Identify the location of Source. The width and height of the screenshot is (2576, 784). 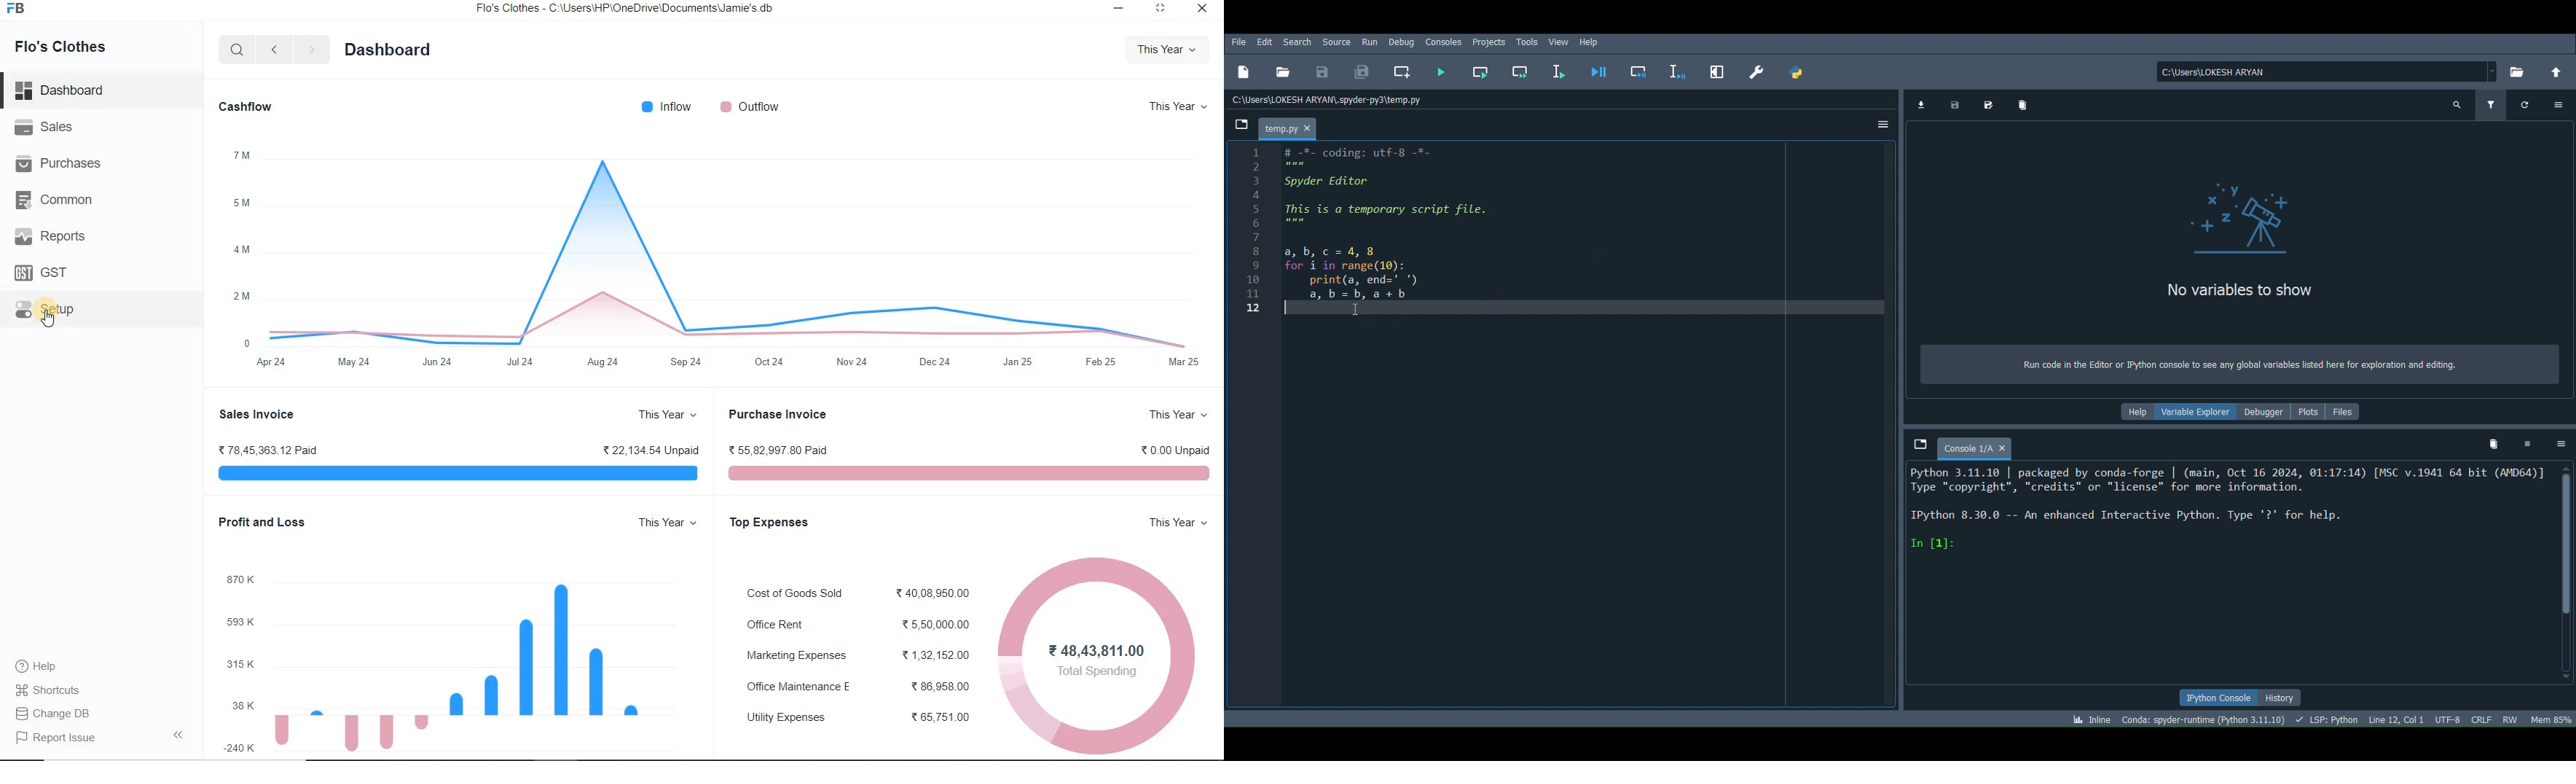
(1338, 43).